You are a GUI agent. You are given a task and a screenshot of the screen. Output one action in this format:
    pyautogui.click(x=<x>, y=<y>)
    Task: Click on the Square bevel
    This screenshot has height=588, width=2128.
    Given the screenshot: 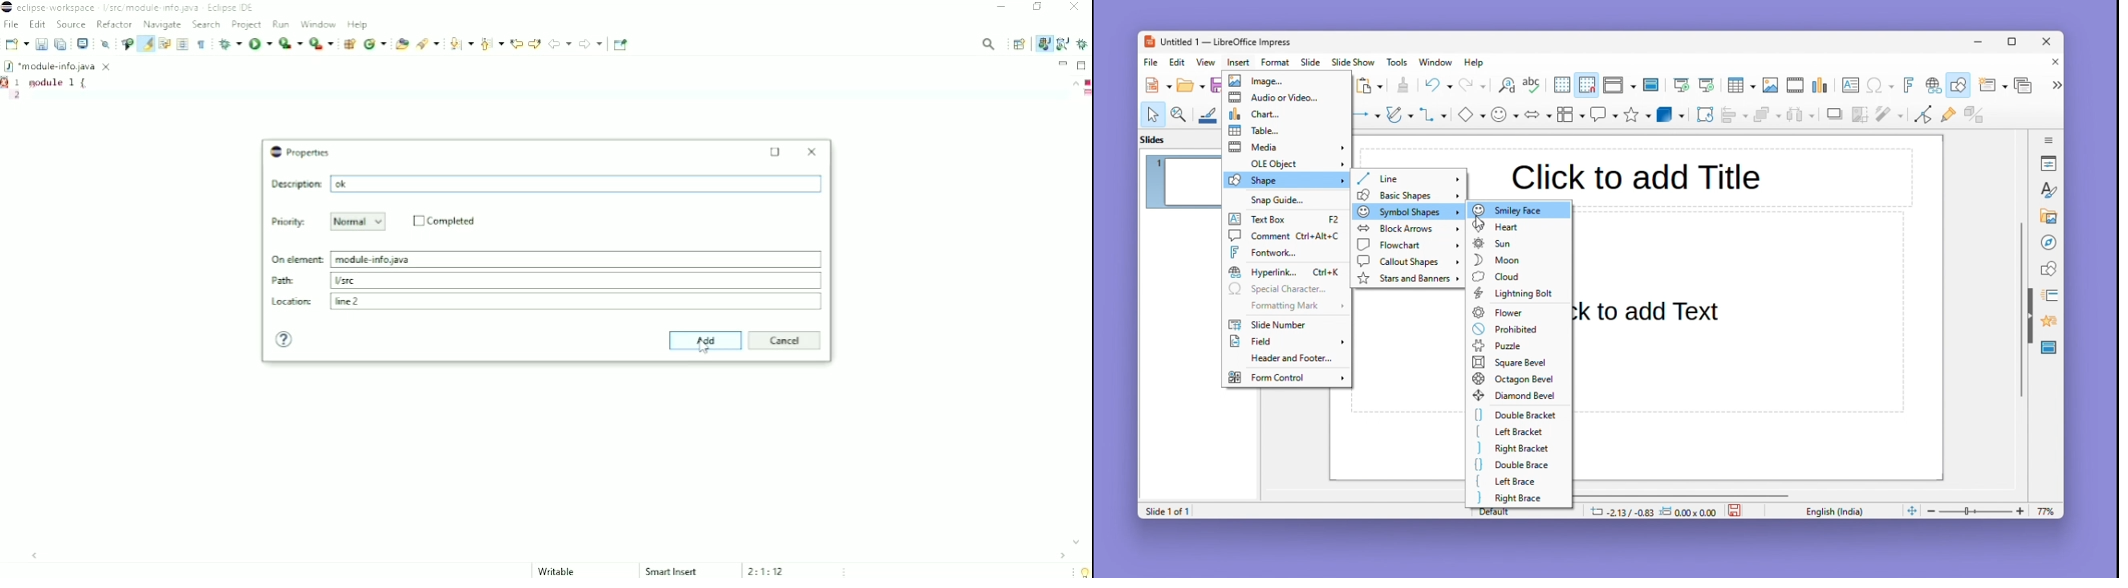 What is the action you would take?
    pyautogui.click(x=1515, y=362)
    